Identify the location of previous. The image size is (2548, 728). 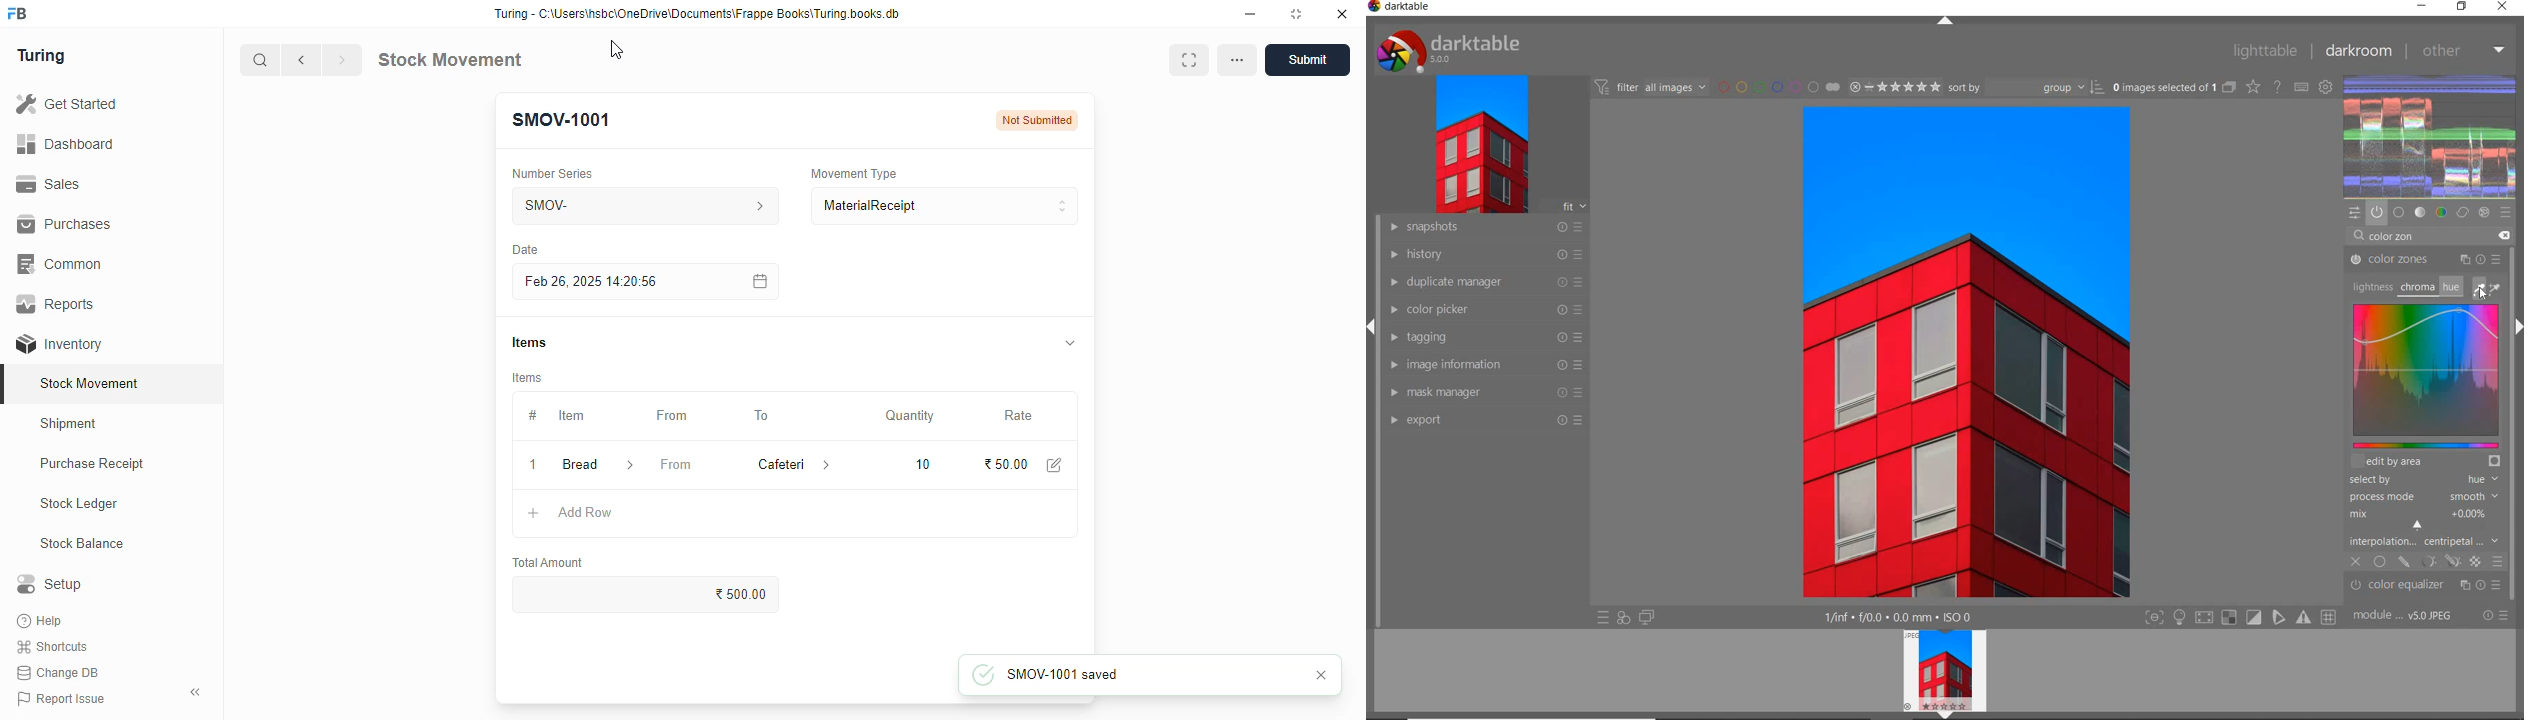
(302, 60).